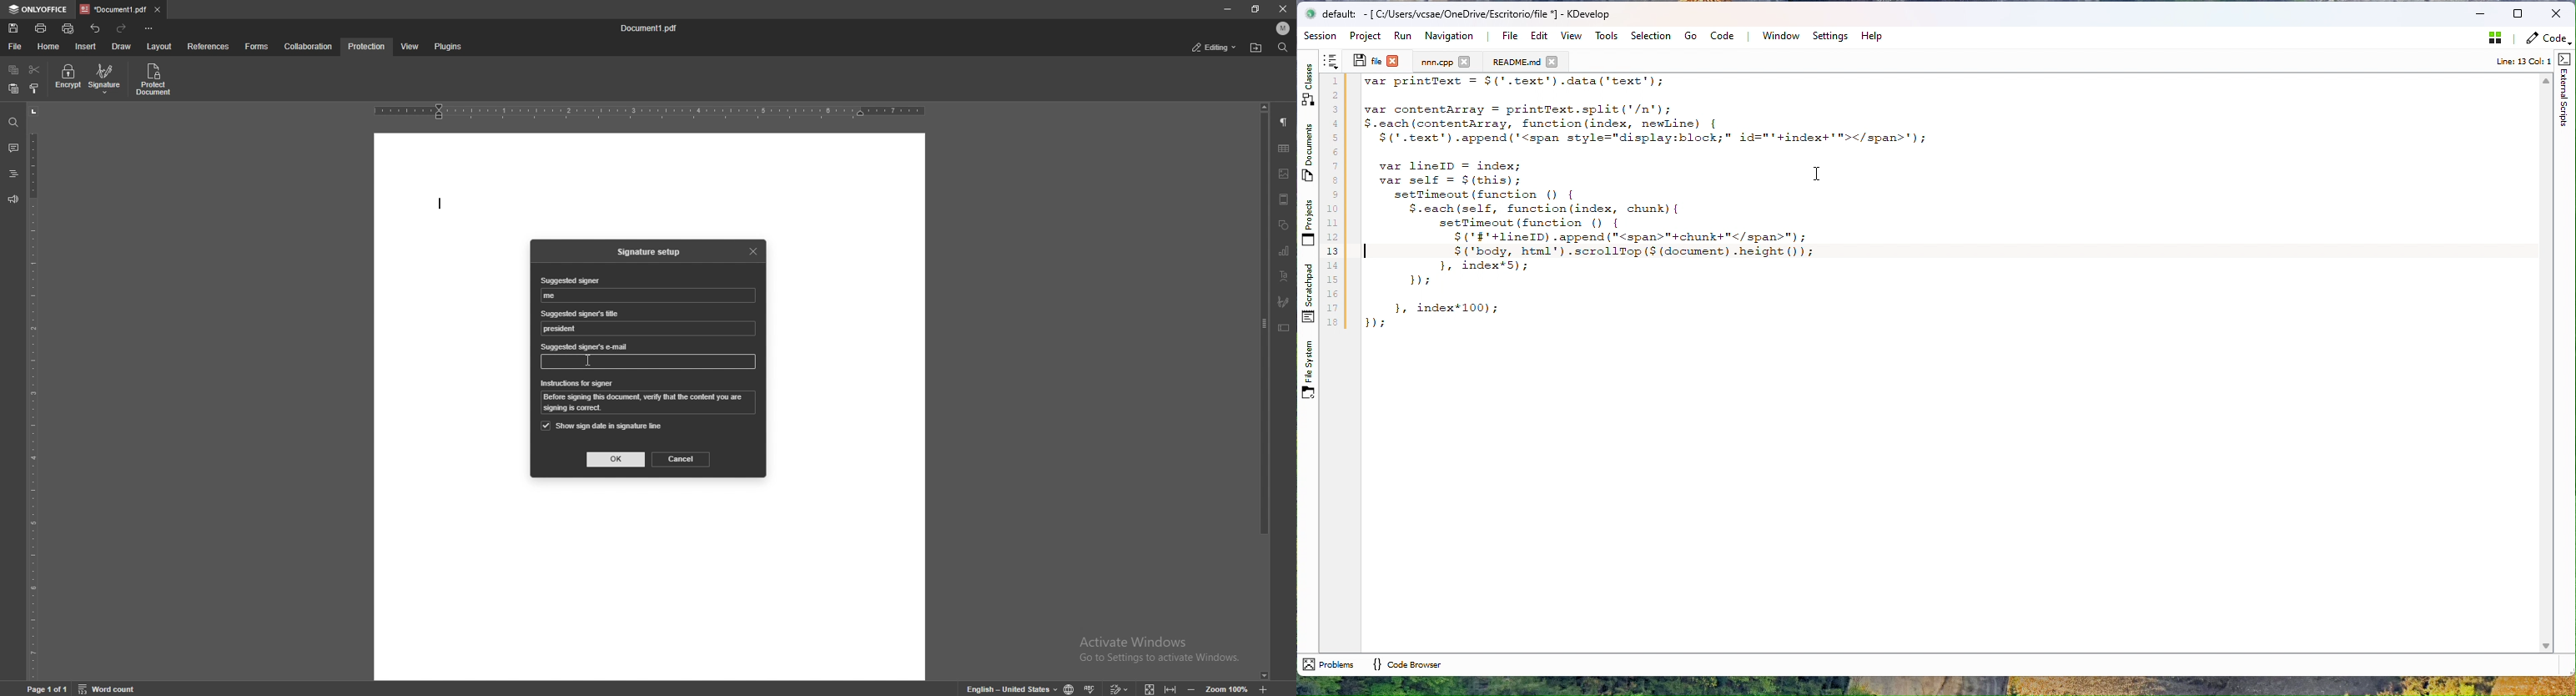  I want to click on signature, so click(1284, 302).